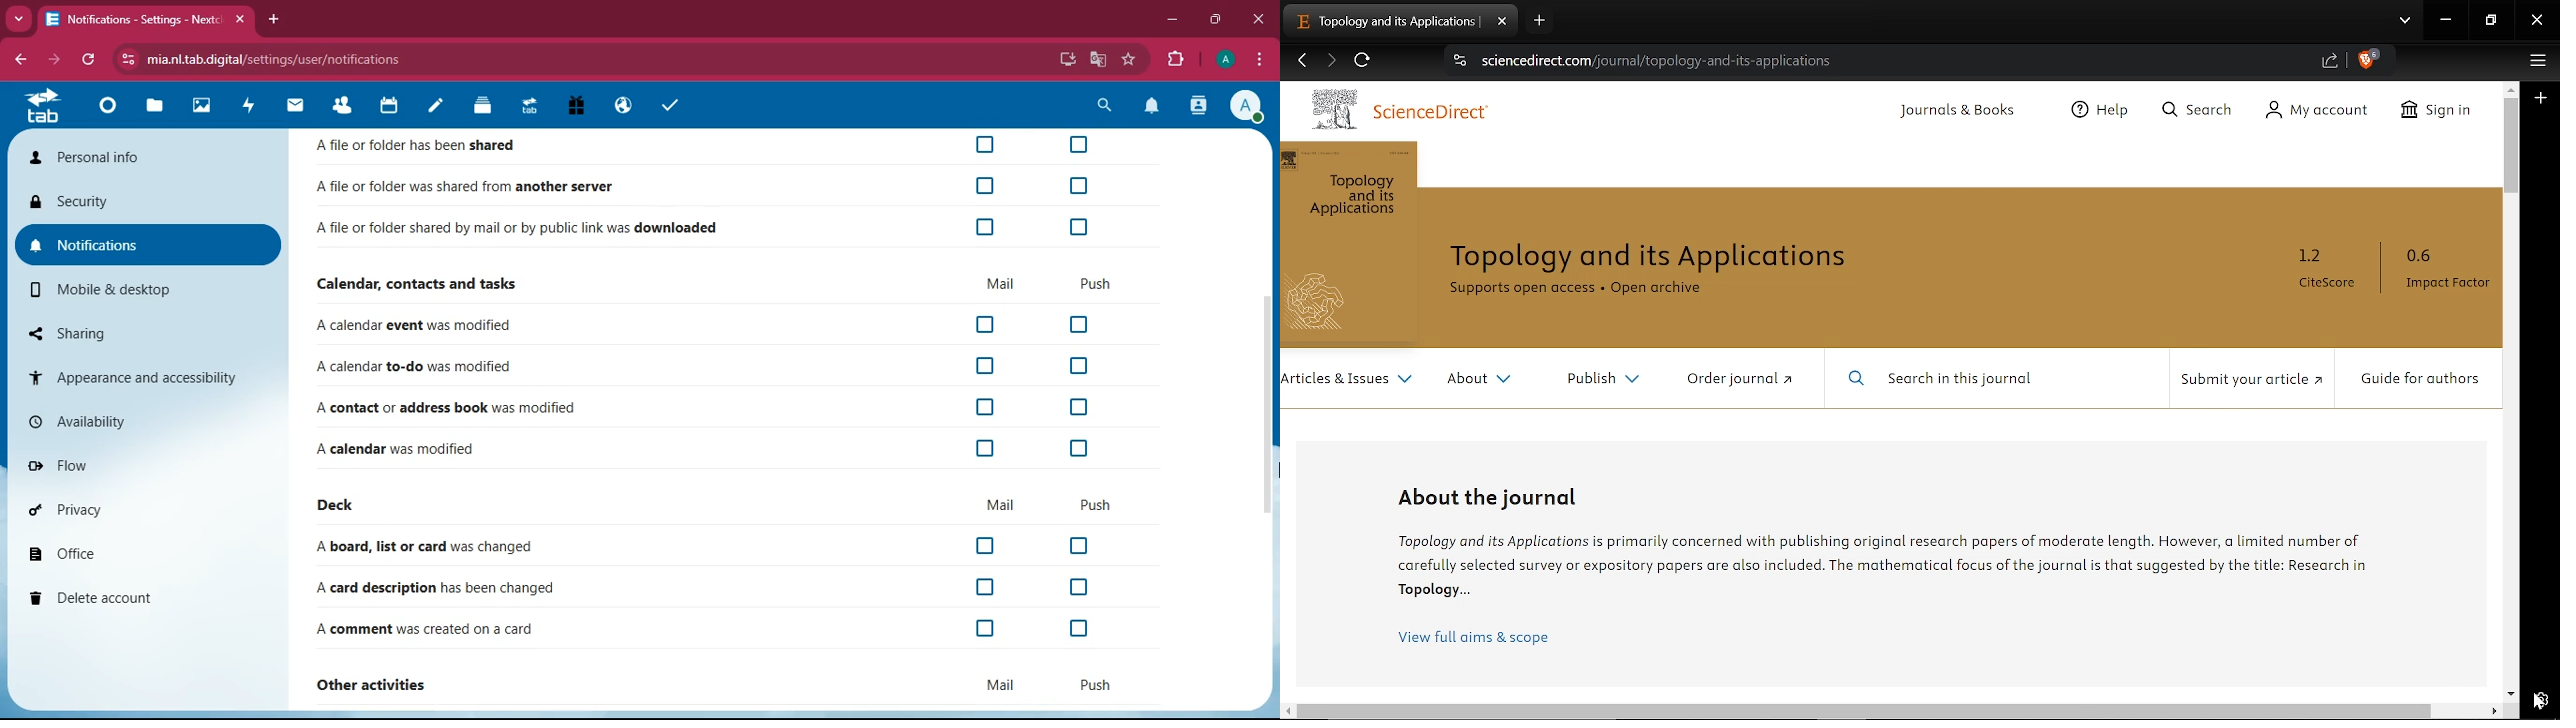 The width and height of the screenshot is (2576, 728). What do you see at coordinates (1175, 61) in the screenshot?
I see `extensions` at bounding box center [1175, 61].